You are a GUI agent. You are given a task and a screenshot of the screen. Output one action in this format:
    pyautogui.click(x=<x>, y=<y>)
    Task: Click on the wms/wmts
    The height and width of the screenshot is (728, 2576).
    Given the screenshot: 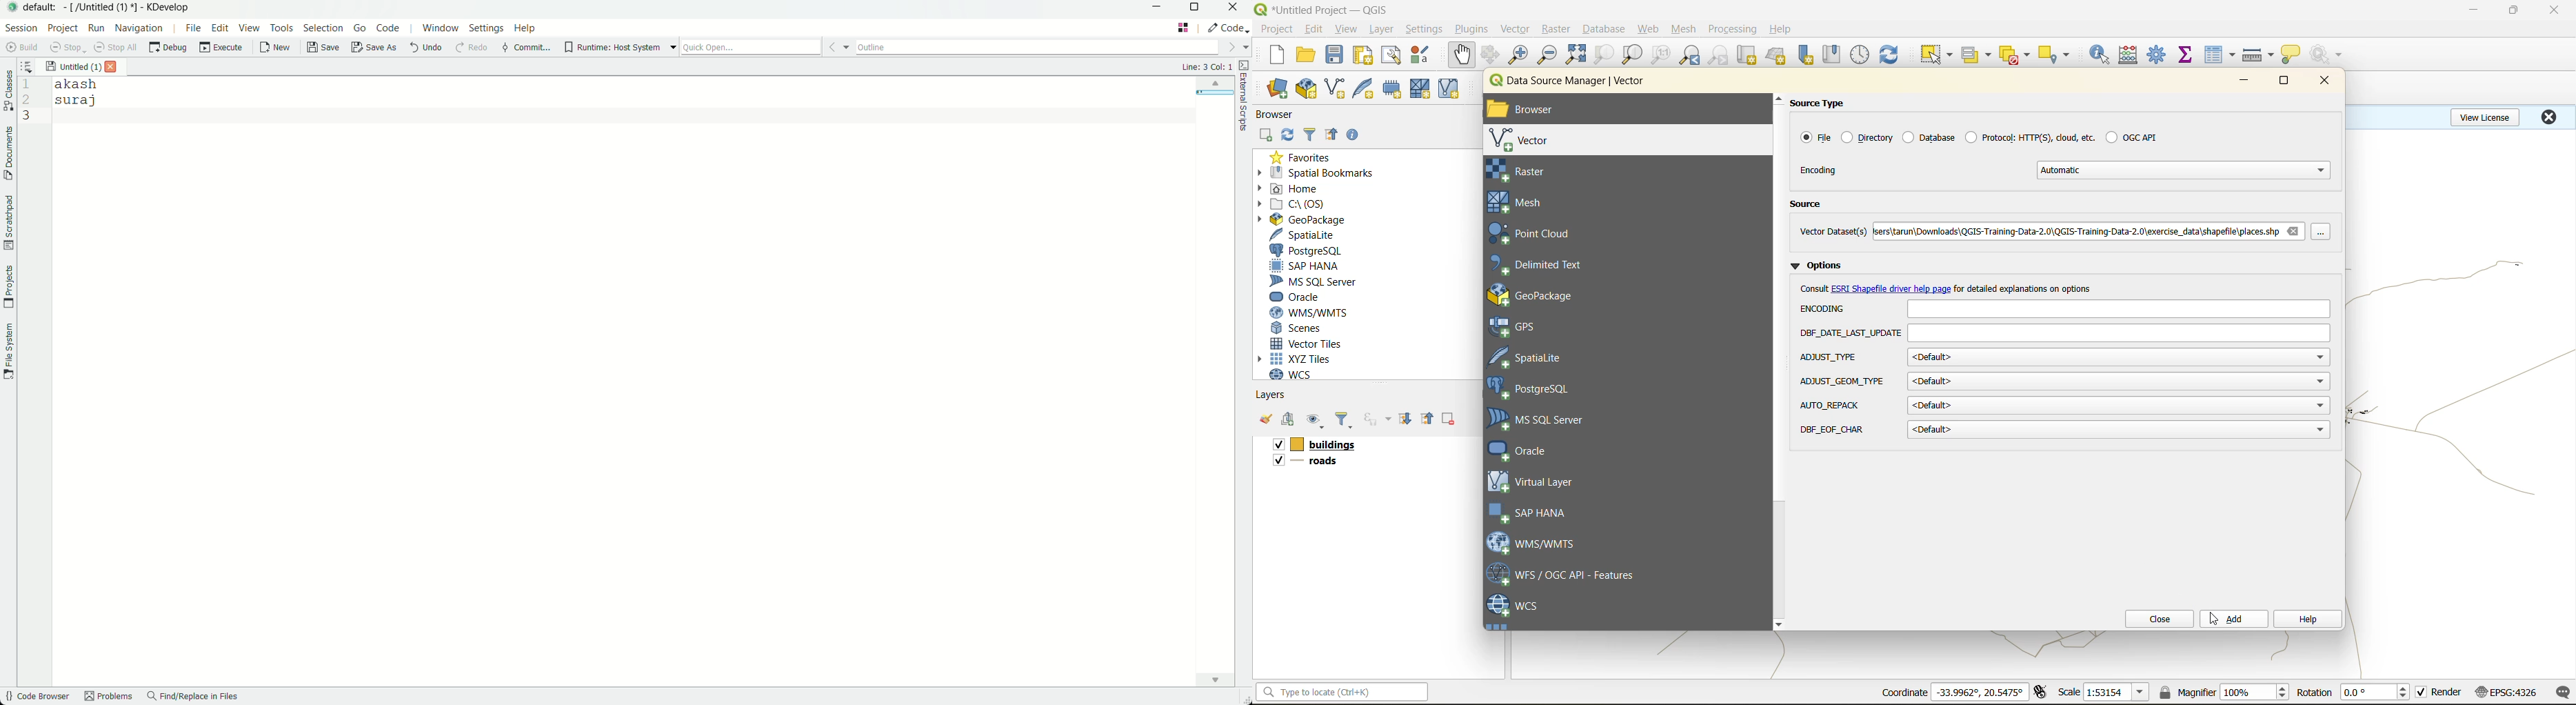 What is the action you would take?
    pyautogui.click(x=1538, y=542)
    